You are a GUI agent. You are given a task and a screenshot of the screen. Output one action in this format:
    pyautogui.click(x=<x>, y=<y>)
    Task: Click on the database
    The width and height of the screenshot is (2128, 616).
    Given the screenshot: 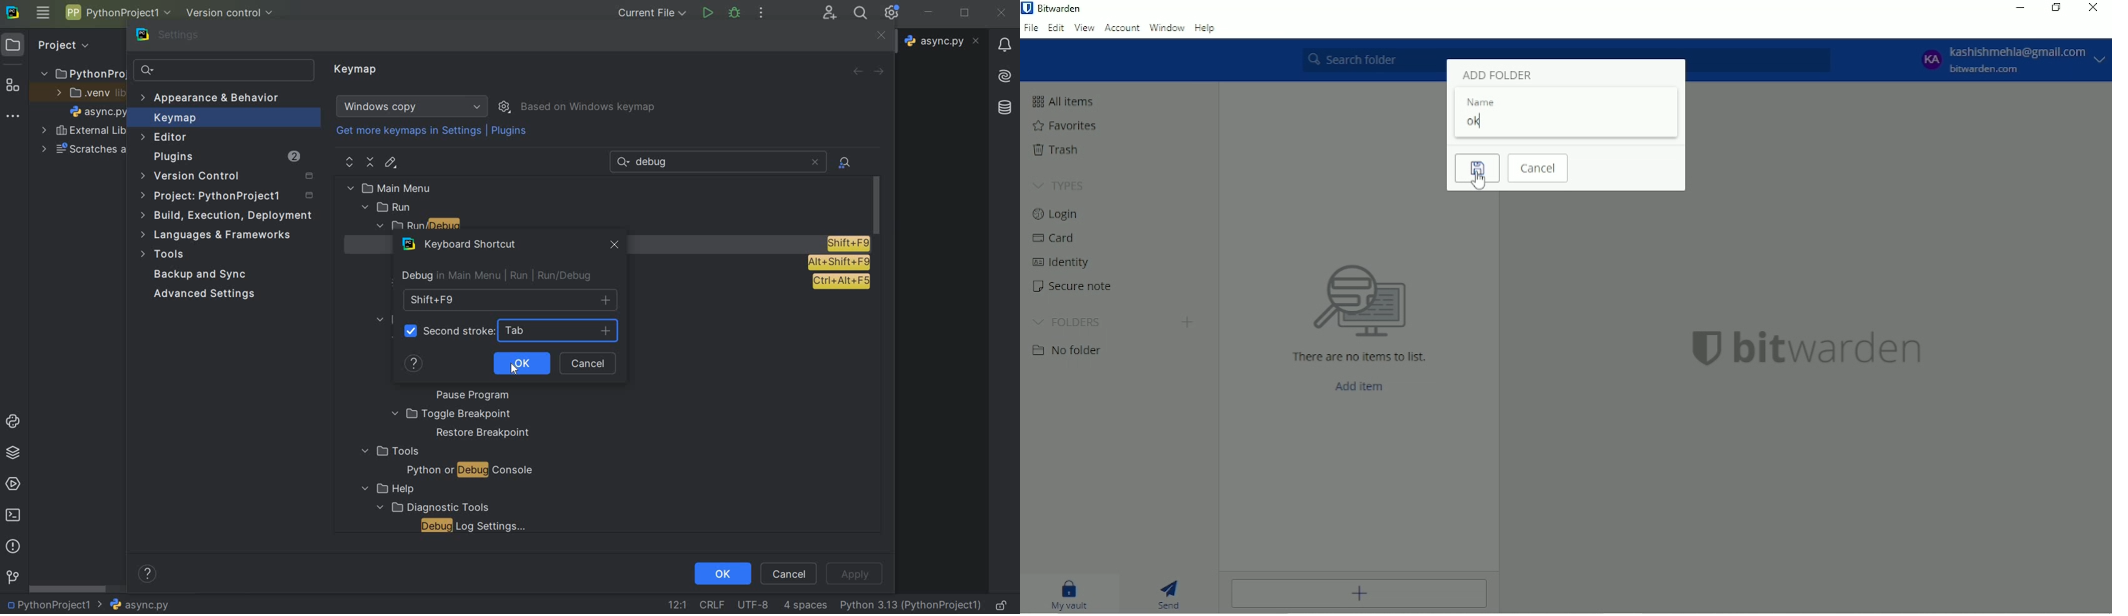 What is the action you would take?
    pyautogui.click(x=1007, y=106)
    